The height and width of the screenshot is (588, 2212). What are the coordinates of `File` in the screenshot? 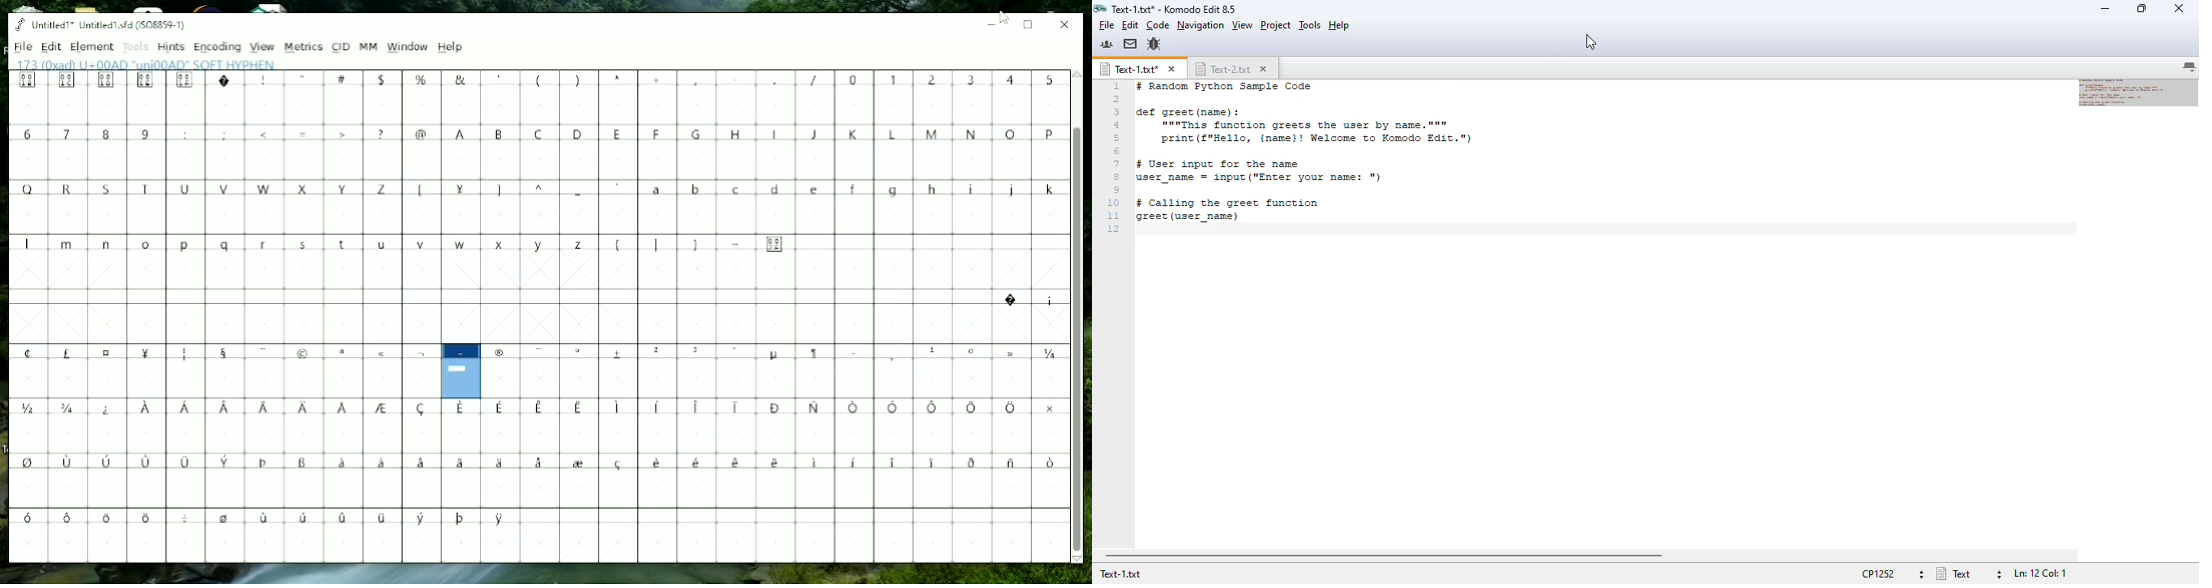 It's located at (22, 46).